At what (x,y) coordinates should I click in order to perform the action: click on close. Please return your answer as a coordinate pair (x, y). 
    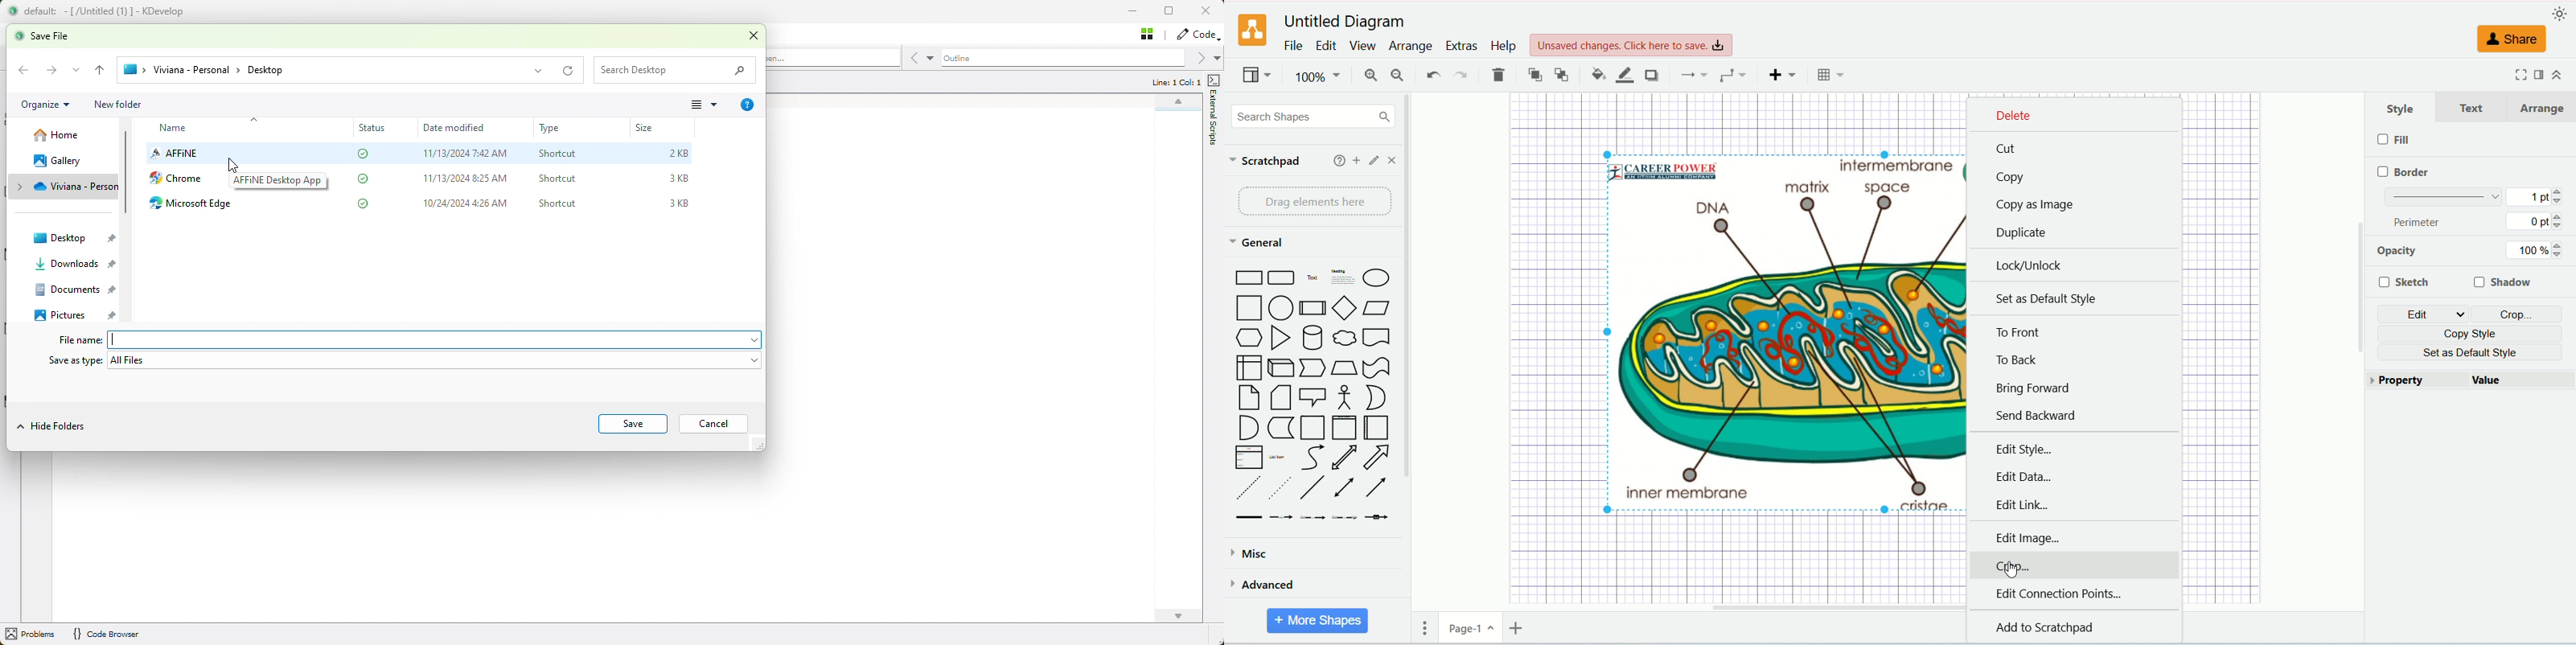
    Looking at the image, I should click on (1394, 161).